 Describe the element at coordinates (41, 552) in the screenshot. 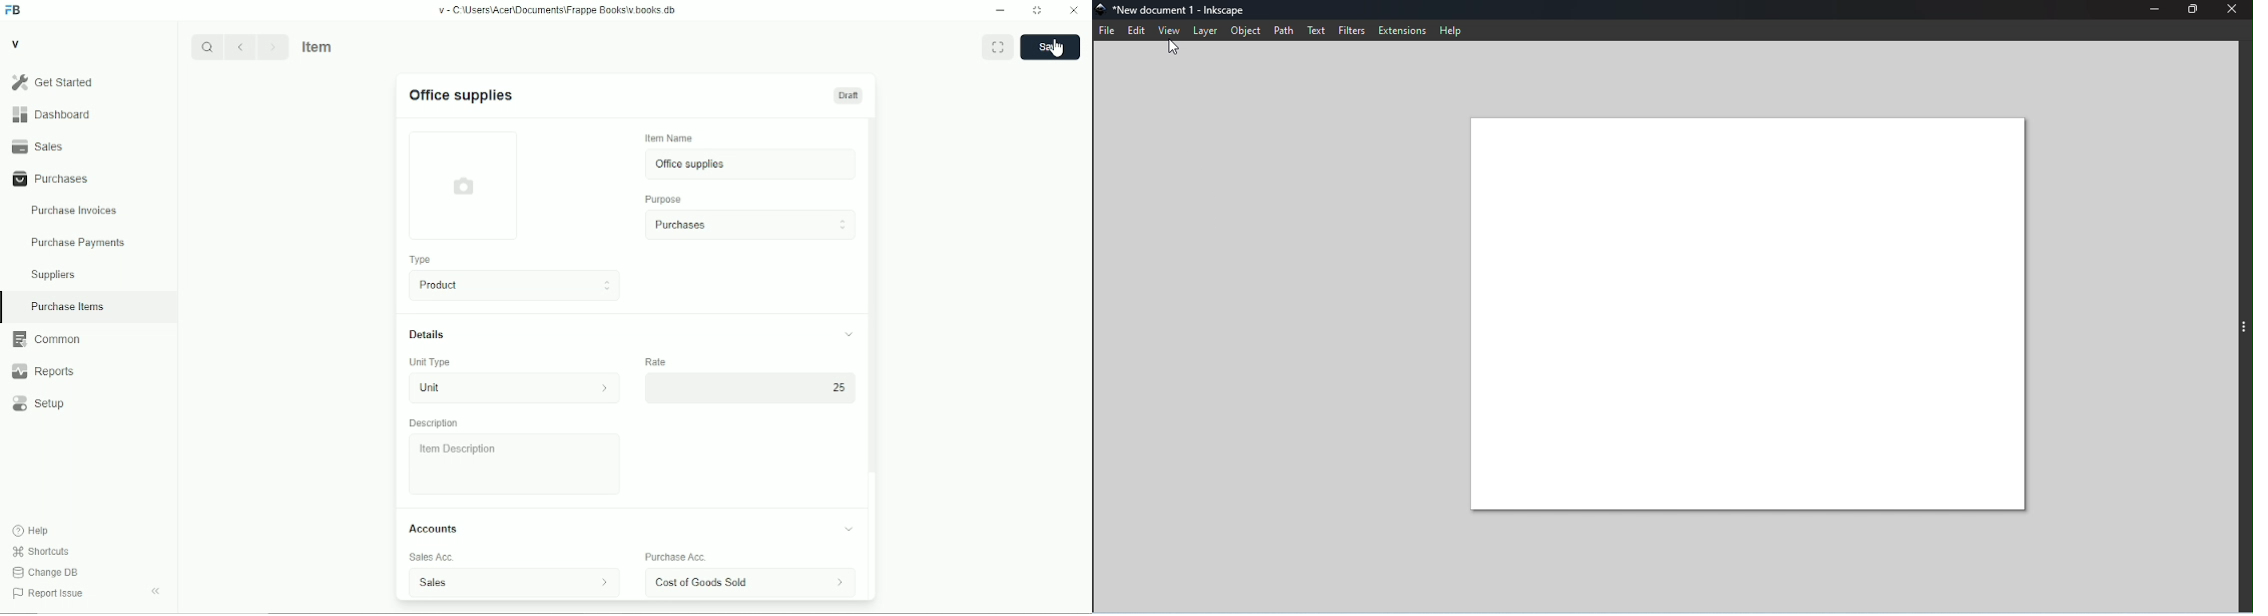

I see `shortcuts` at that location.